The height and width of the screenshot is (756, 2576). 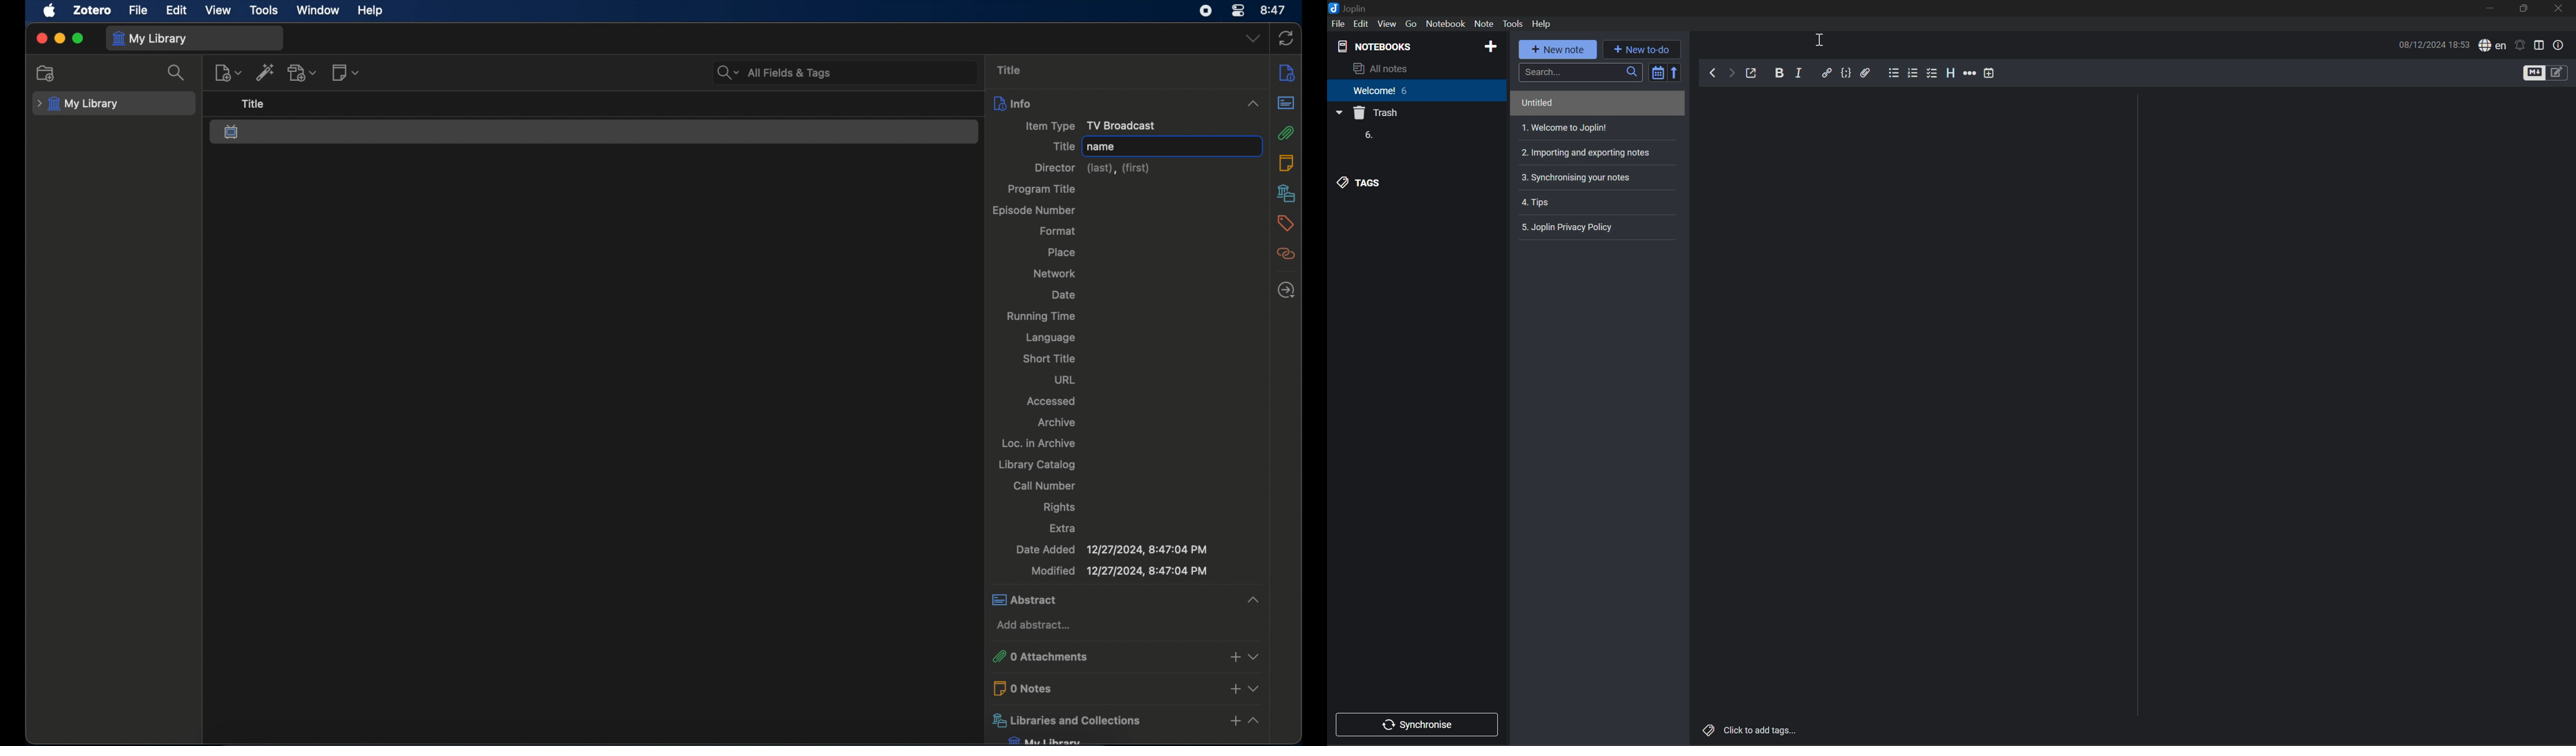 I want to click on minimize, so click(x=59, y=39).